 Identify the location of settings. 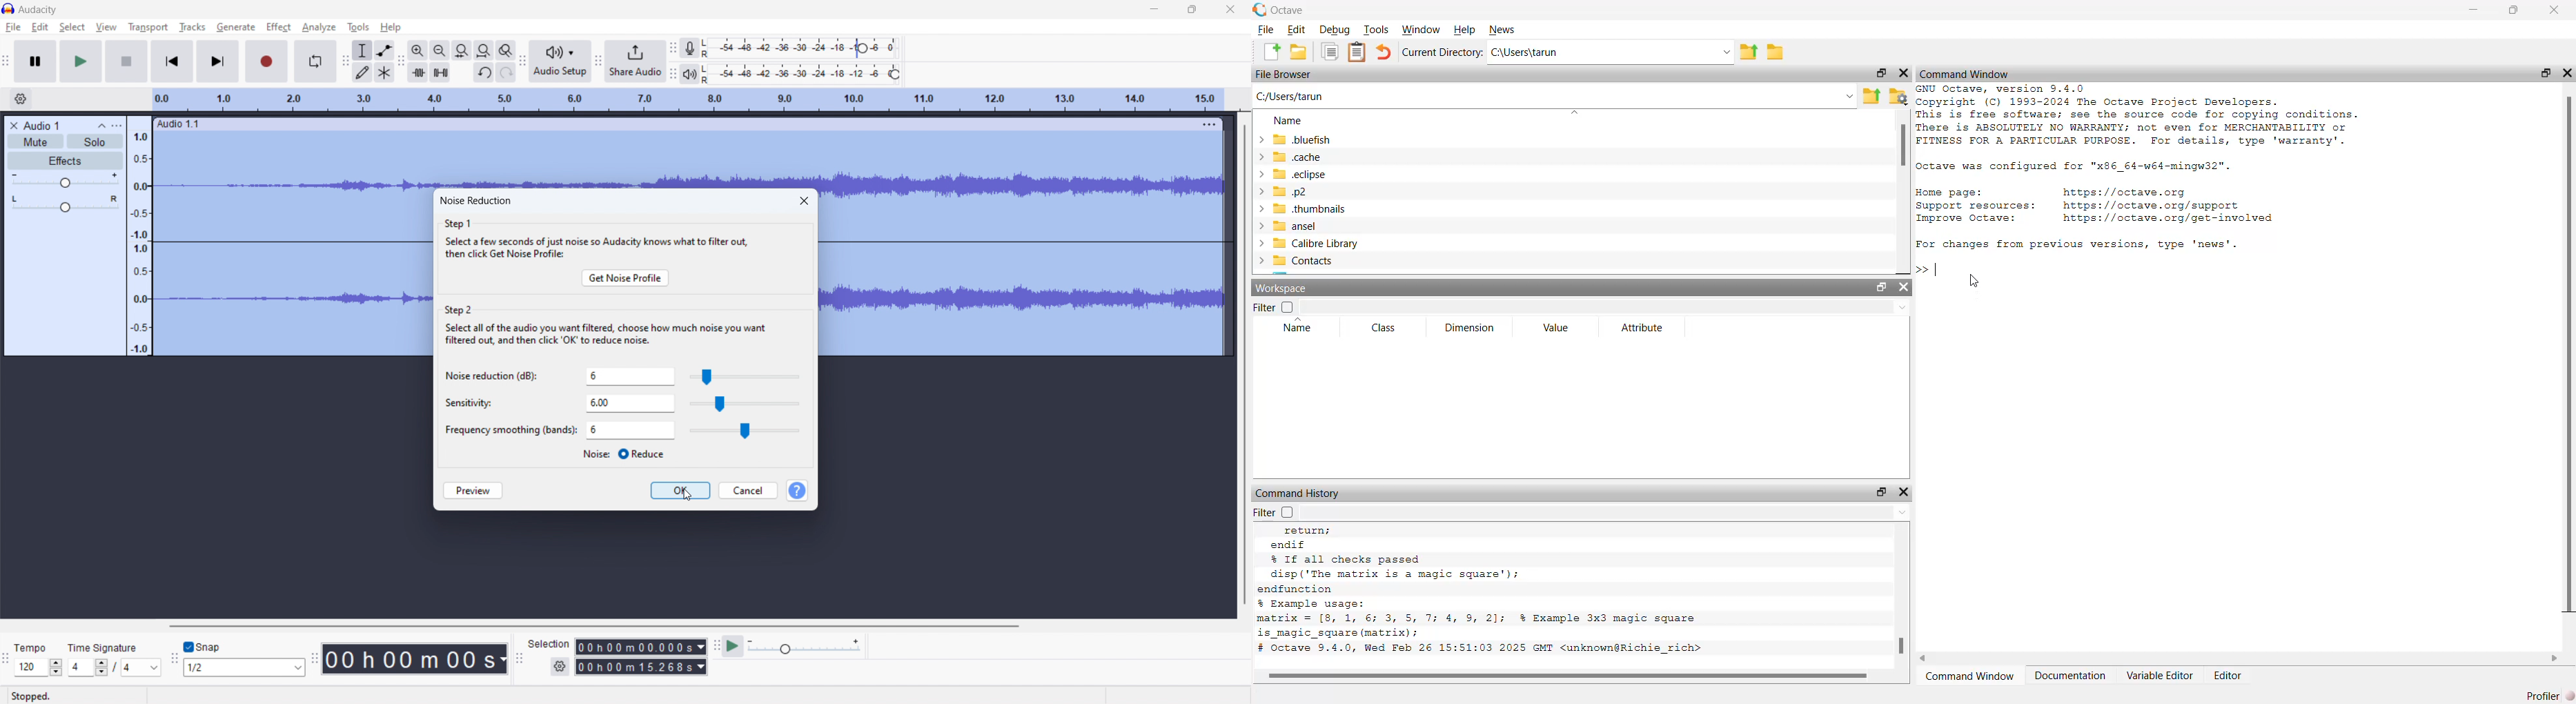
(560, 667).